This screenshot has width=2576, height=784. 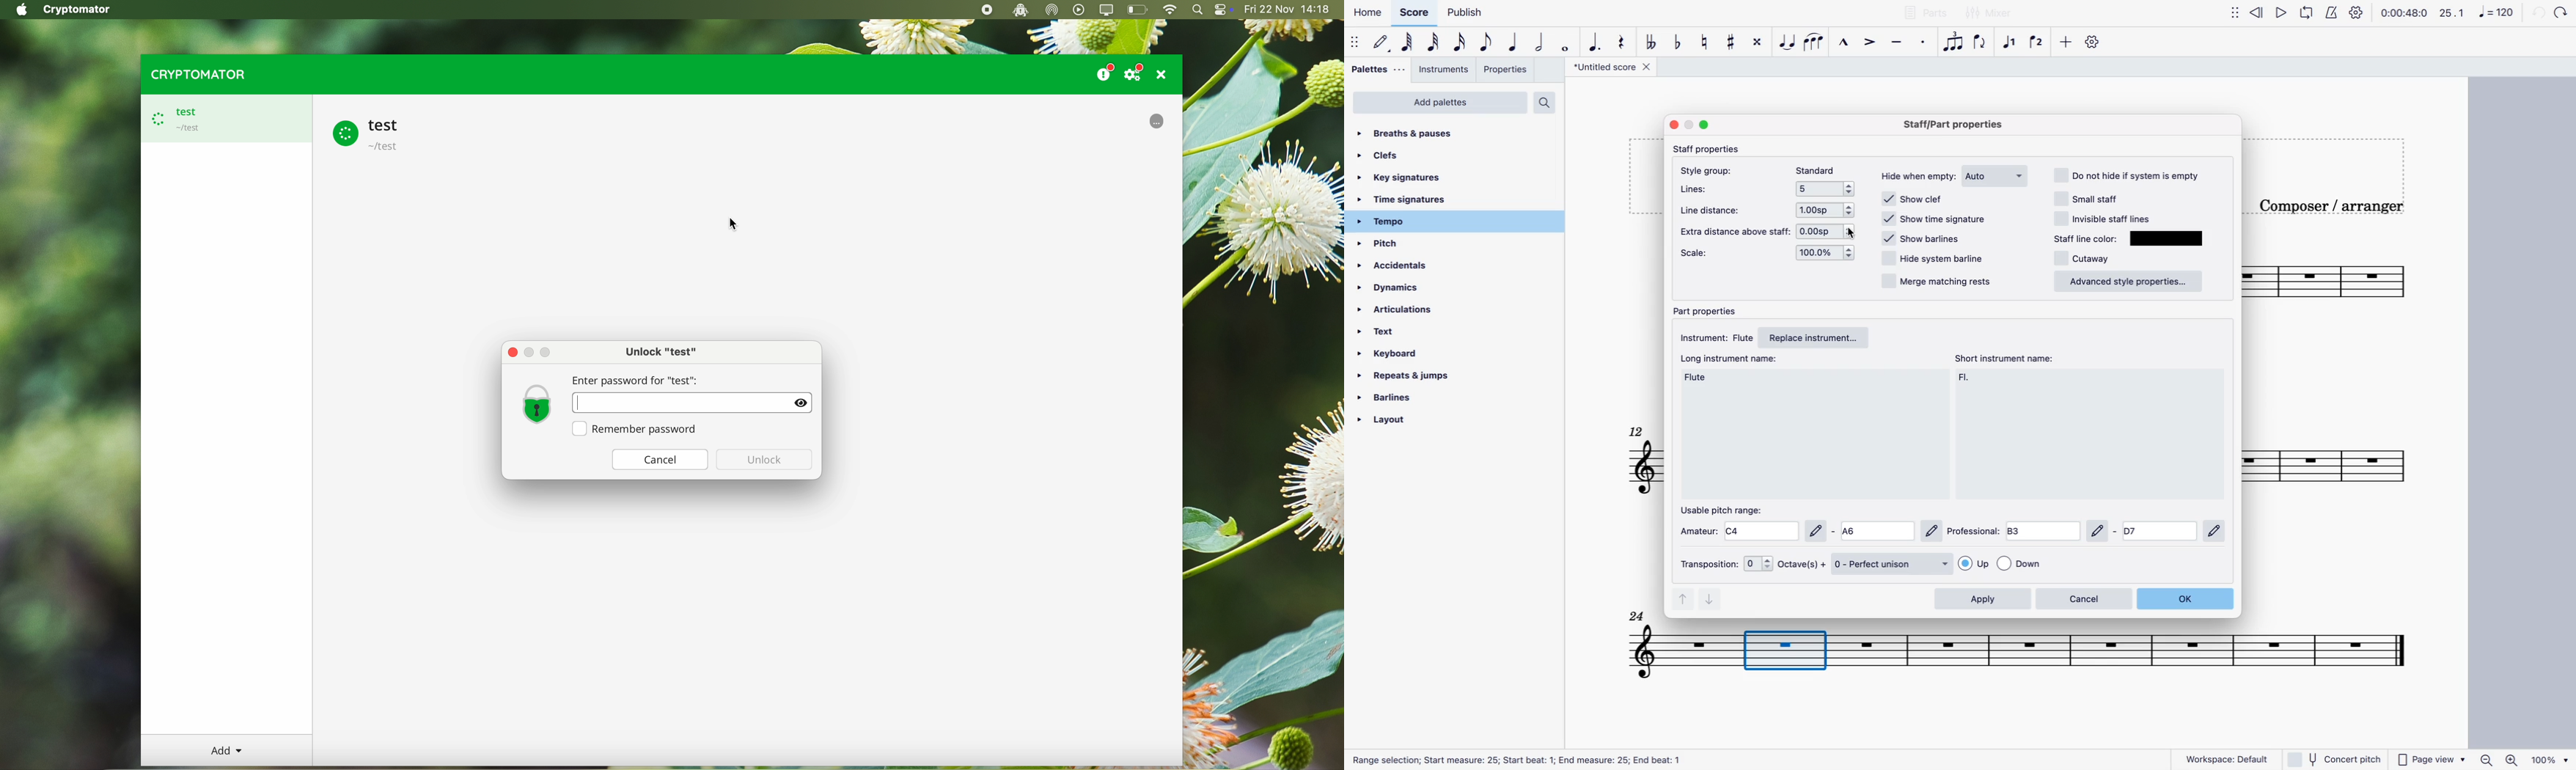 I want to click on airdrop, so click(x=1053, y=10).